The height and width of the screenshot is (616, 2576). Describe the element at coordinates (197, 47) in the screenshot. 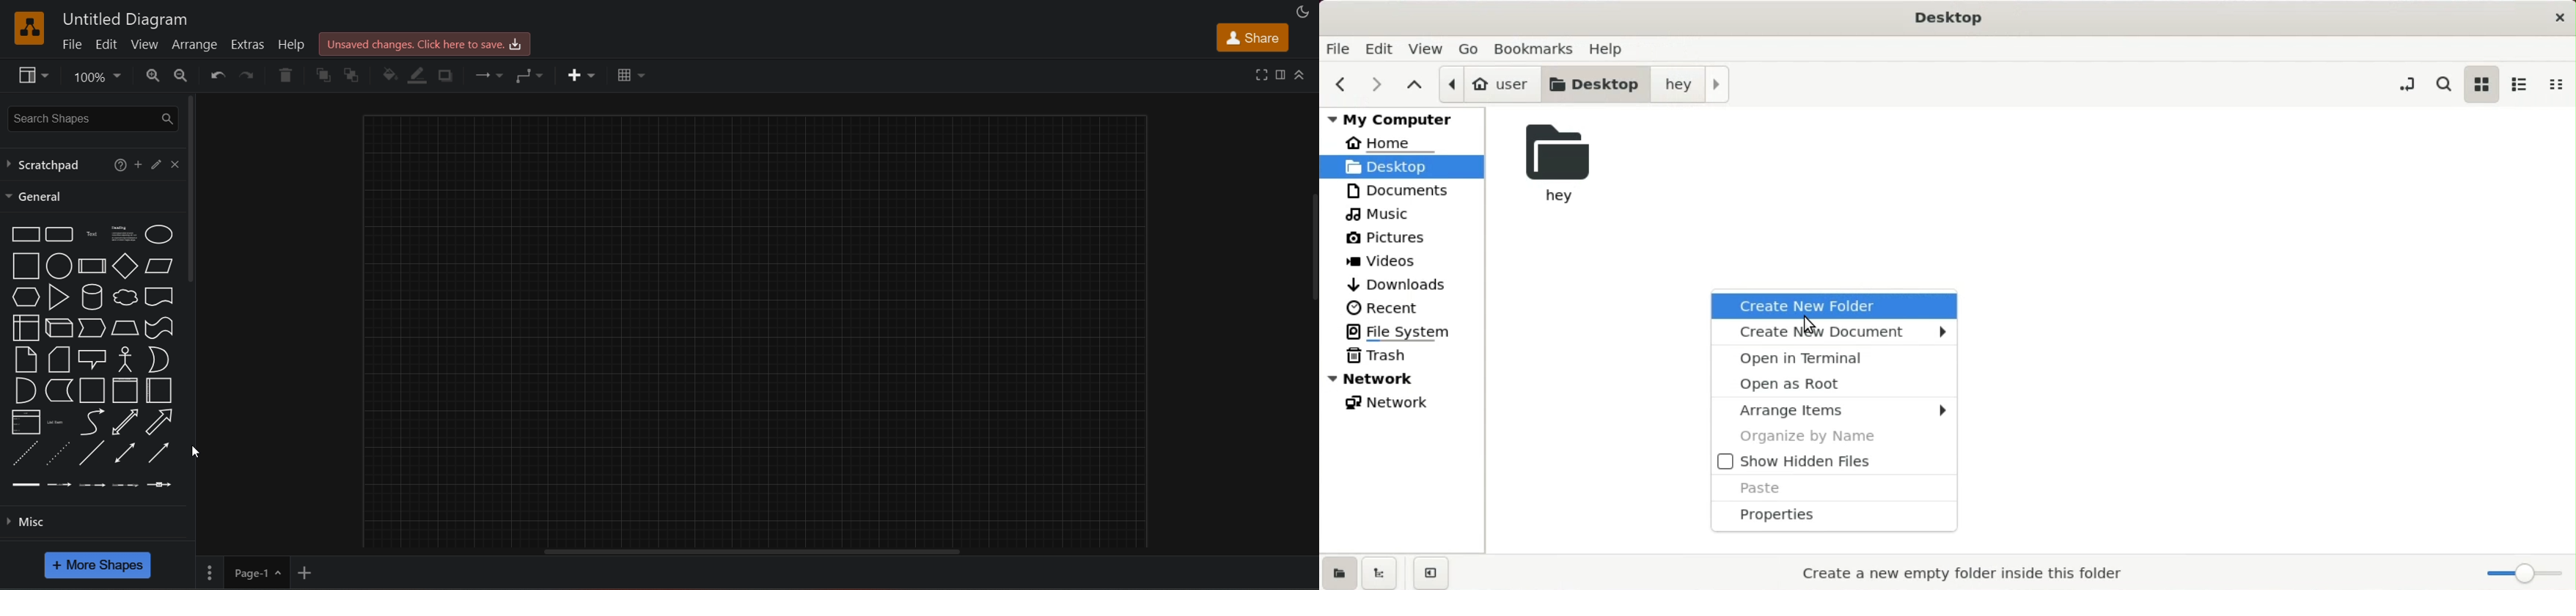

I see `arrange` at that location.